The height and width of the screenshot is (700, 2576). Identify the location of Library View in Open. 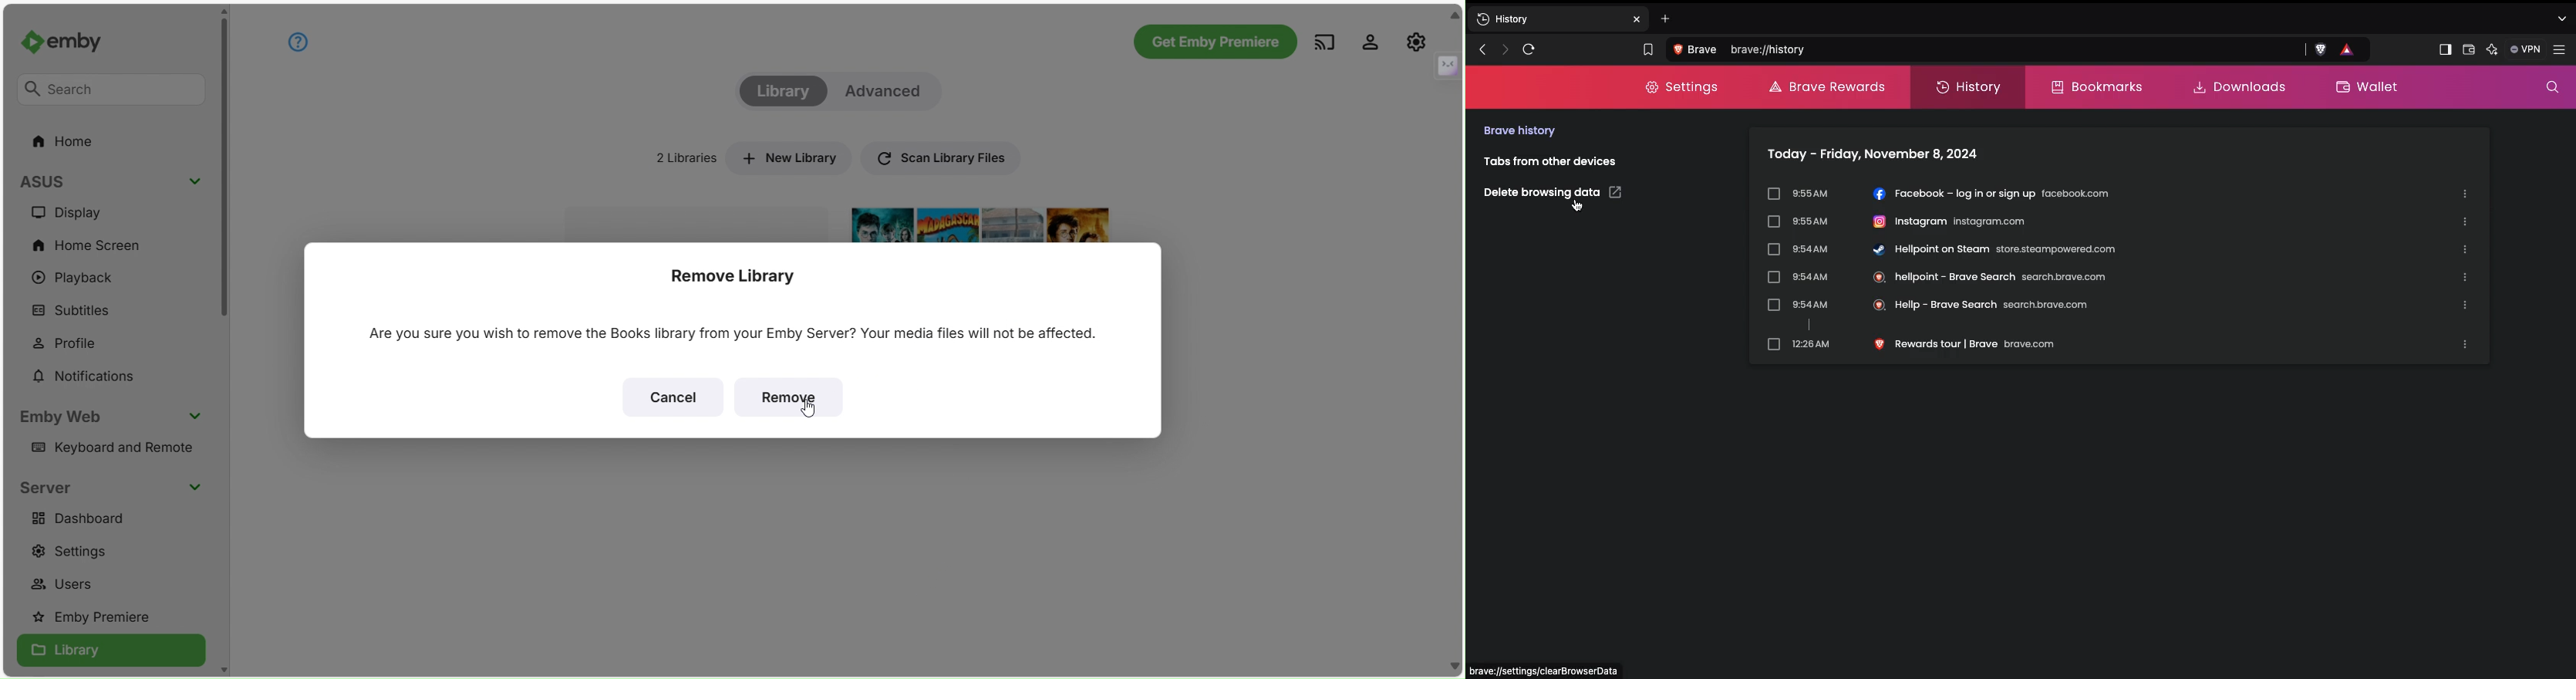
(111, 651).